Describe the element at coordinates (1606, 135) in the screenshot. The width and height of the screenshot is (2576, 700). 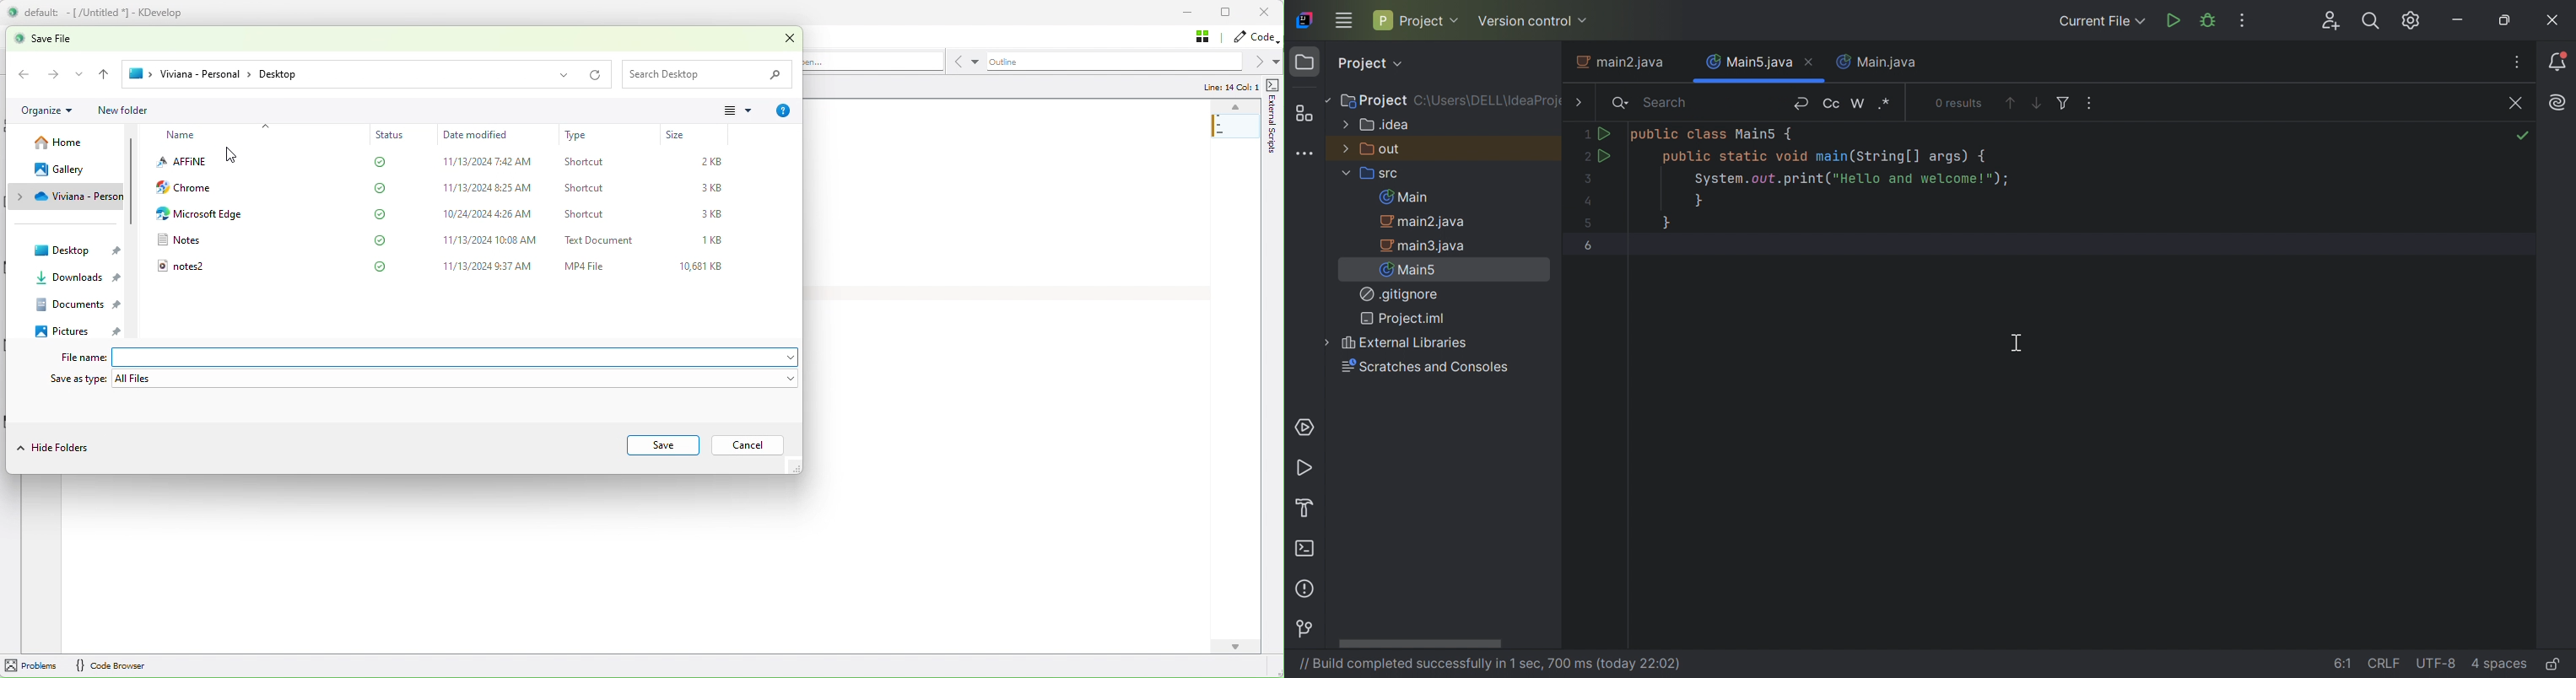
I see `Run` at that location.